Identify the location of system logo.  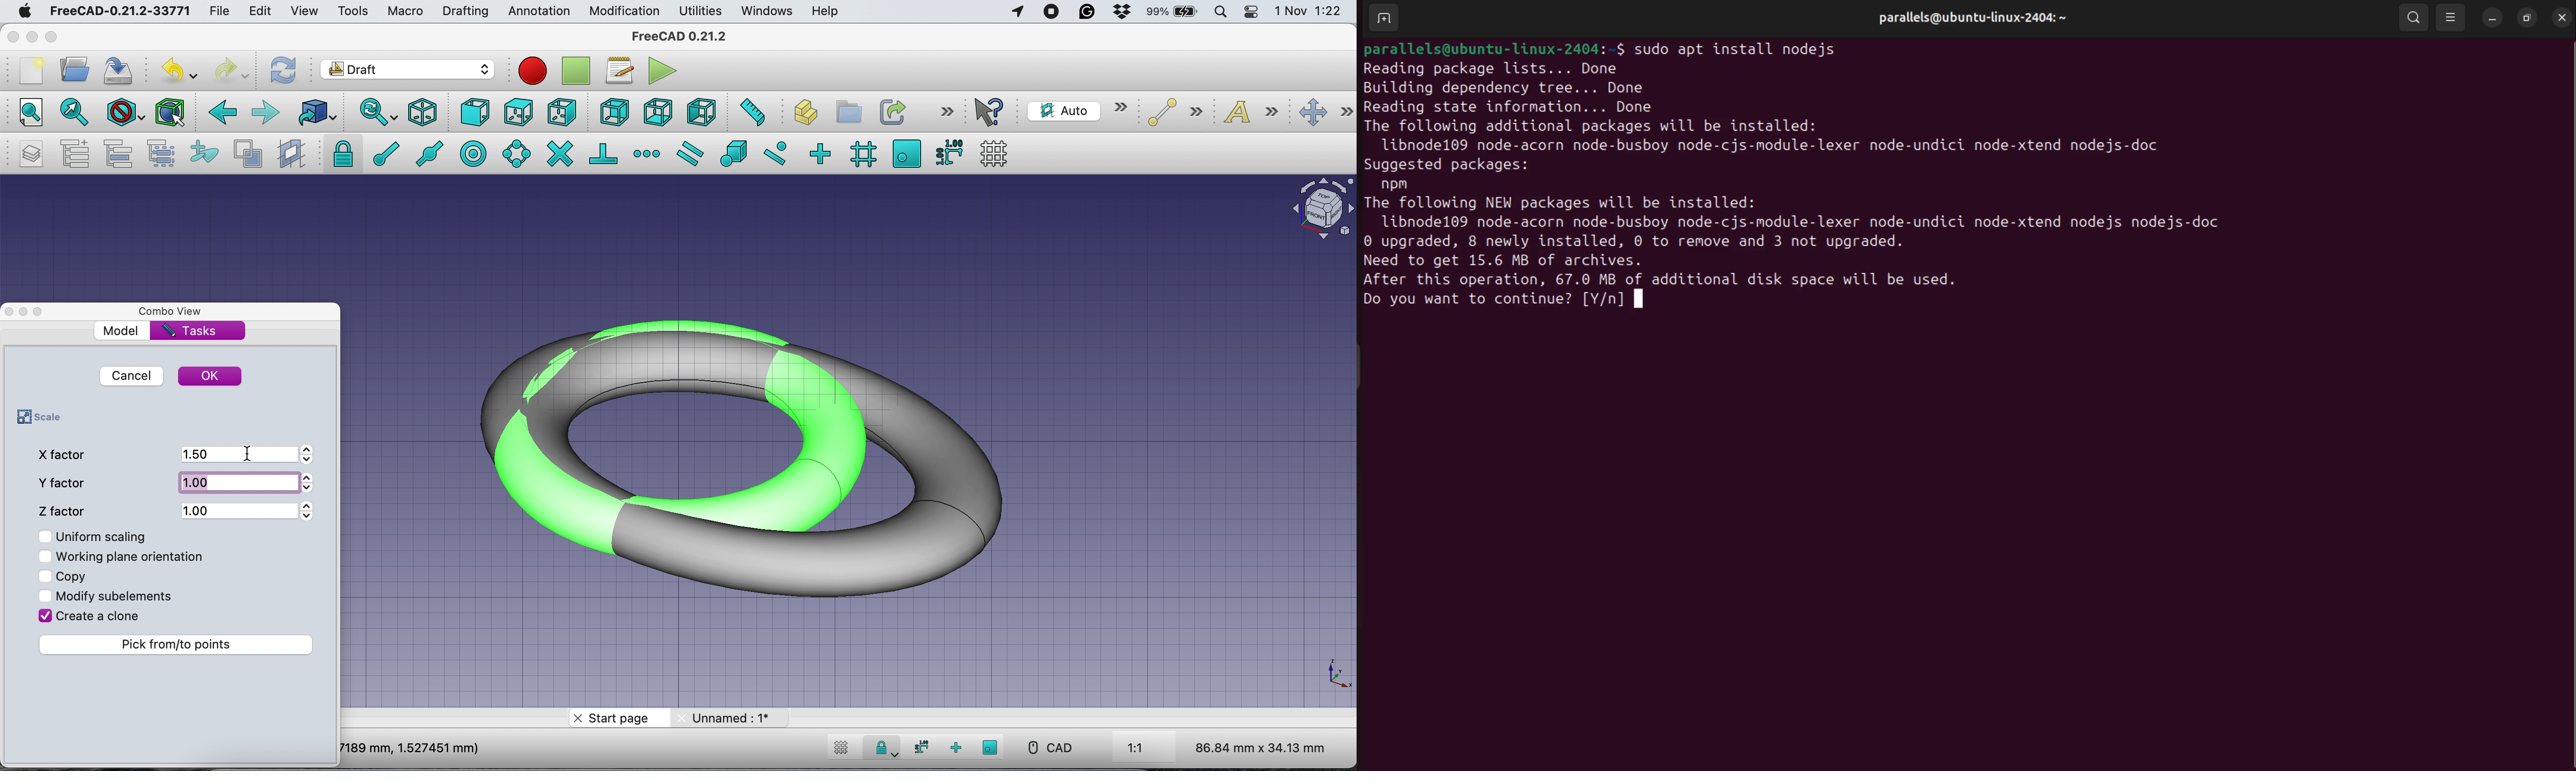
(22, 13).